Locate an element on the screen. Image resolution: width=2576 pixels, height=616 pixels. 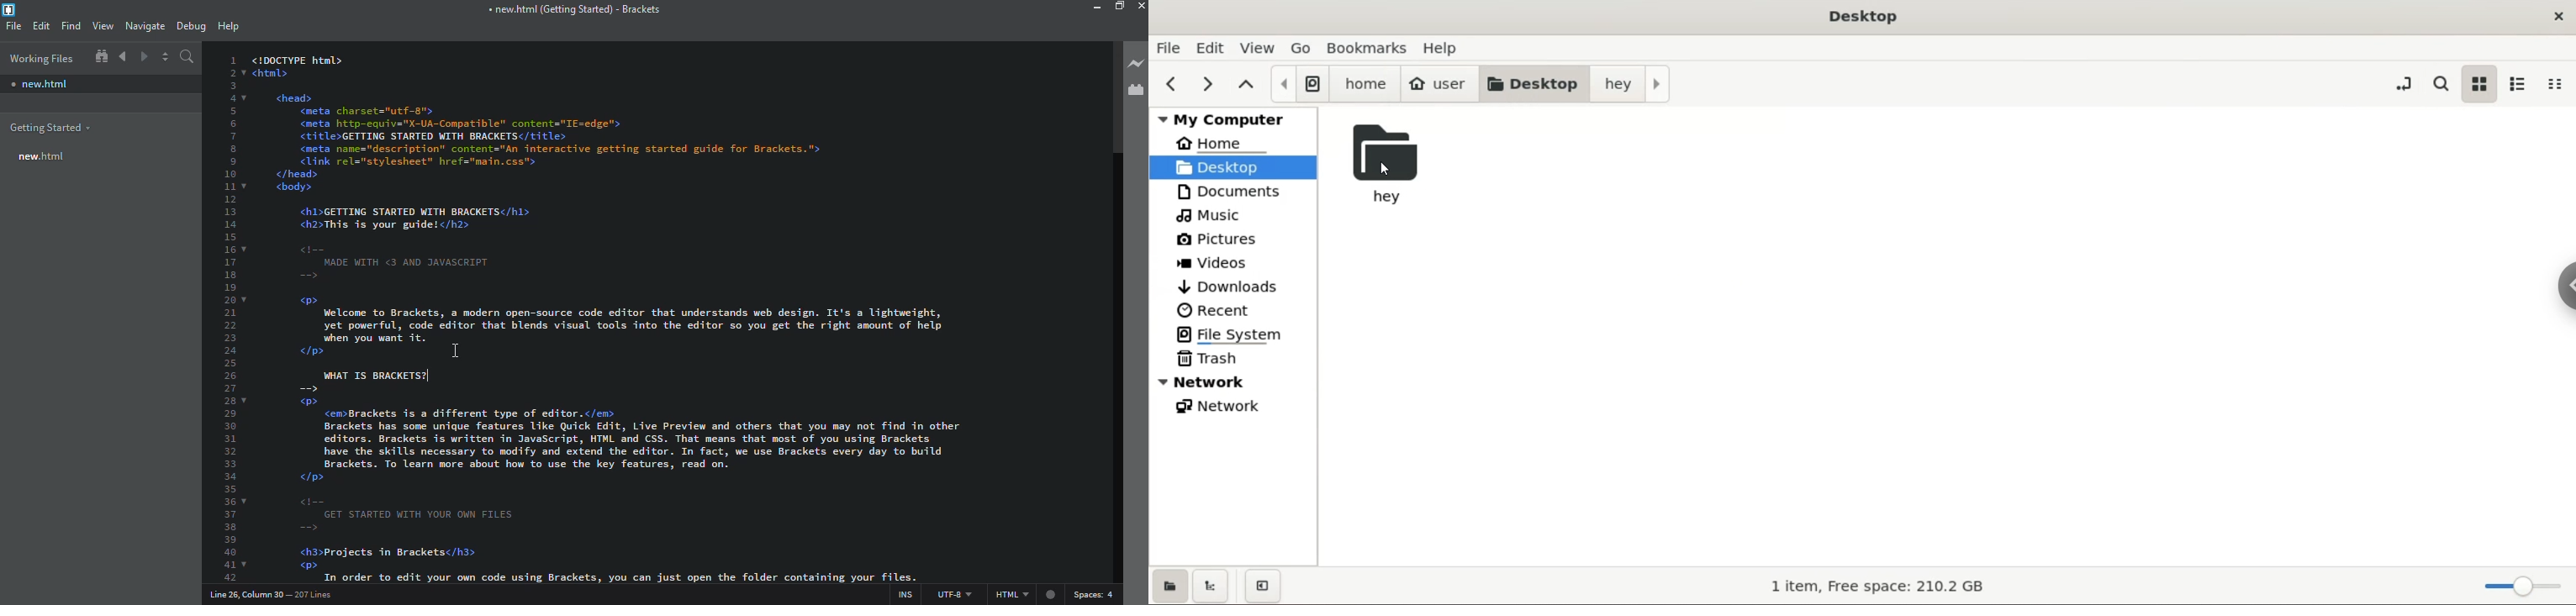
brackets is located at coordinates (12, 10).